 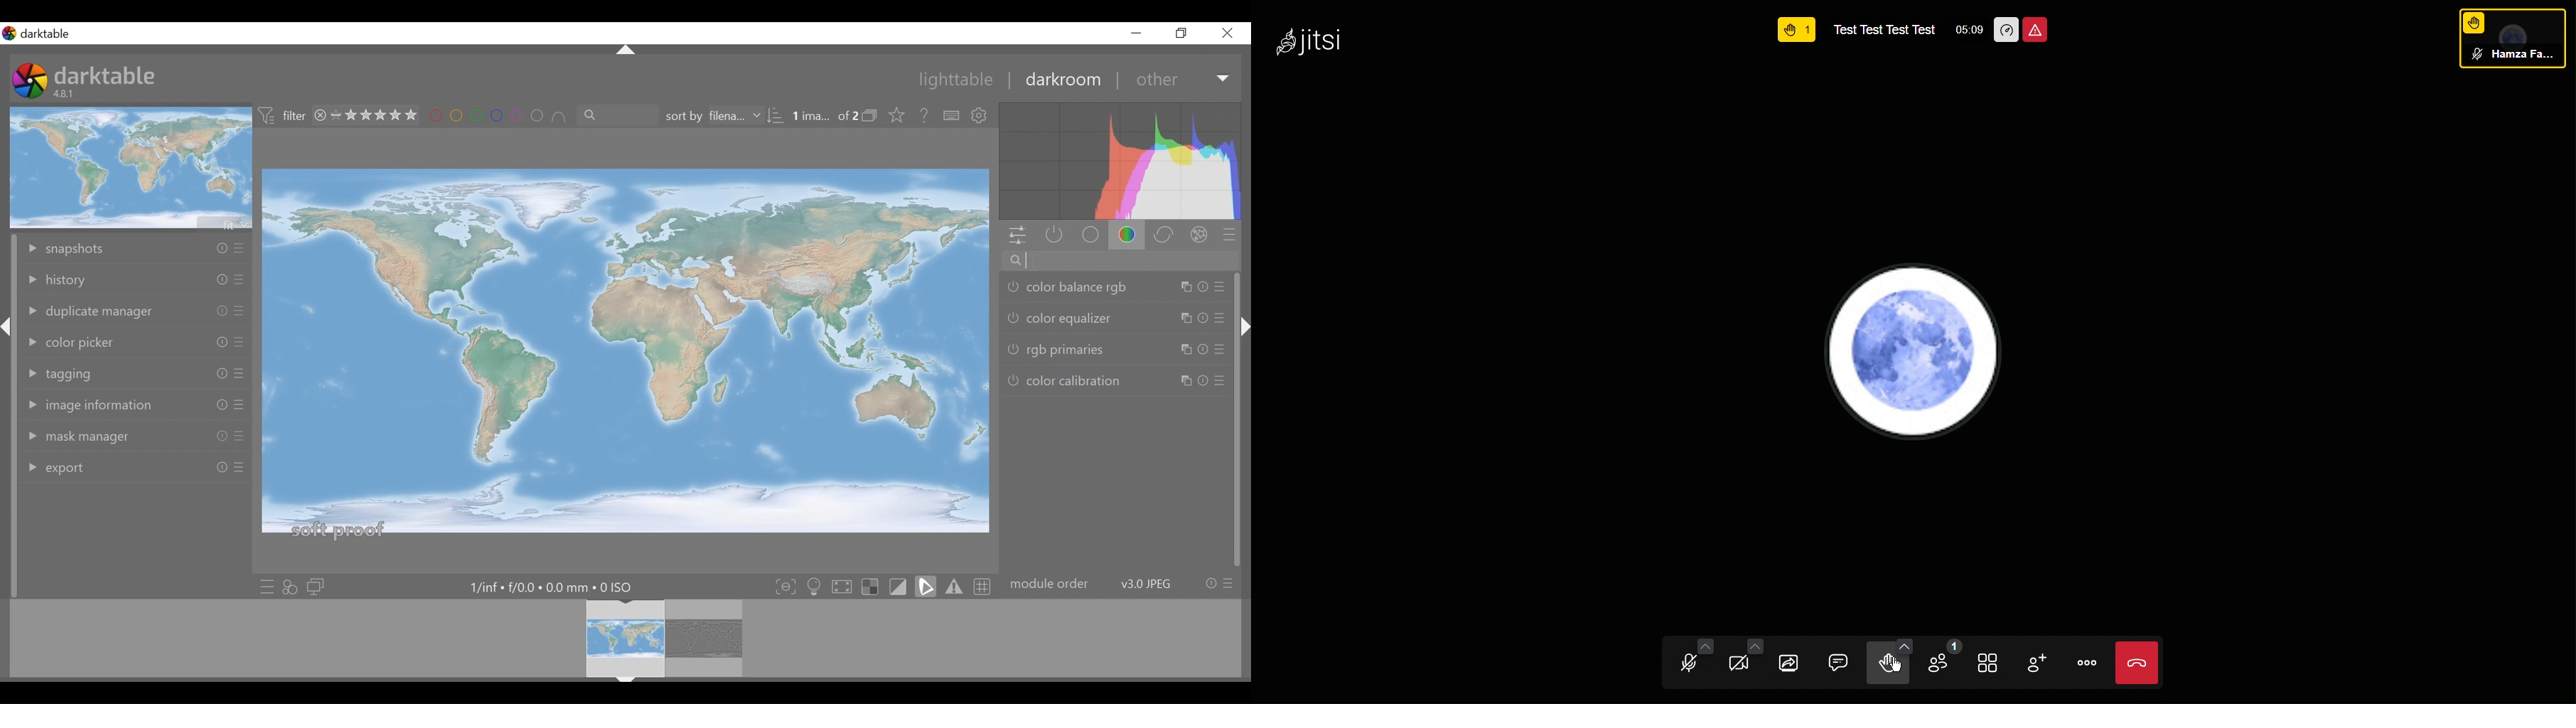 What do you see at coordinates (870, 115) in the screenshot?
I see `icon` at bounding box center [870, 115].